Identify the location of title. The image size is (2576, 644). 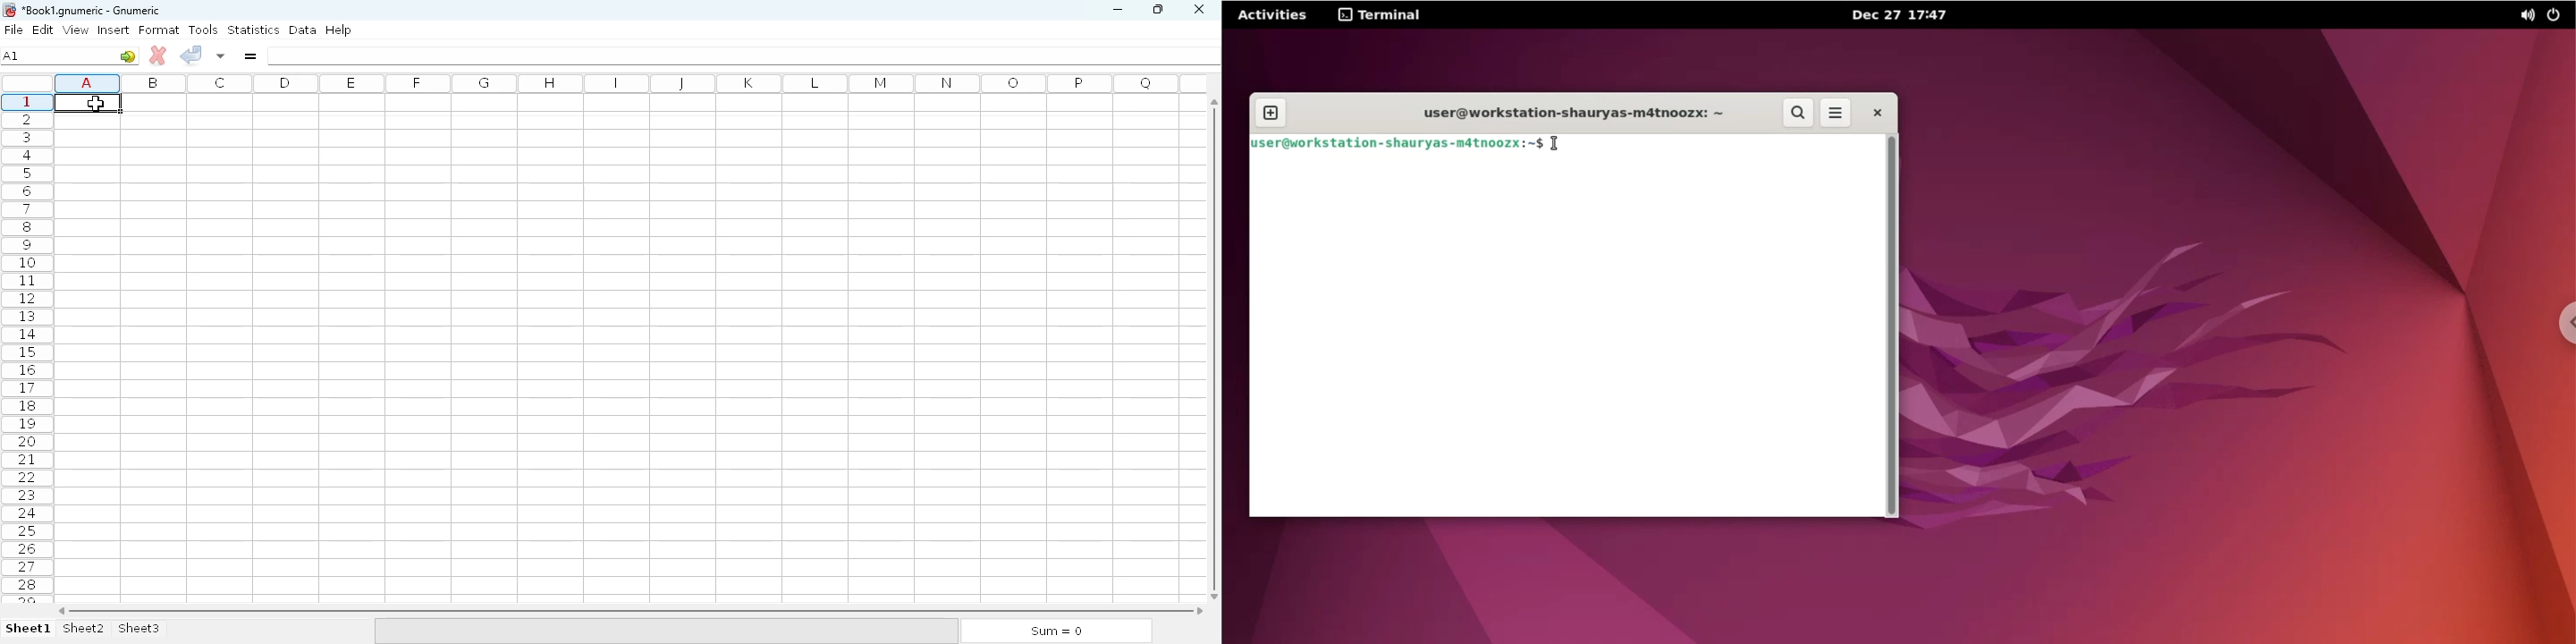
(92, 11).